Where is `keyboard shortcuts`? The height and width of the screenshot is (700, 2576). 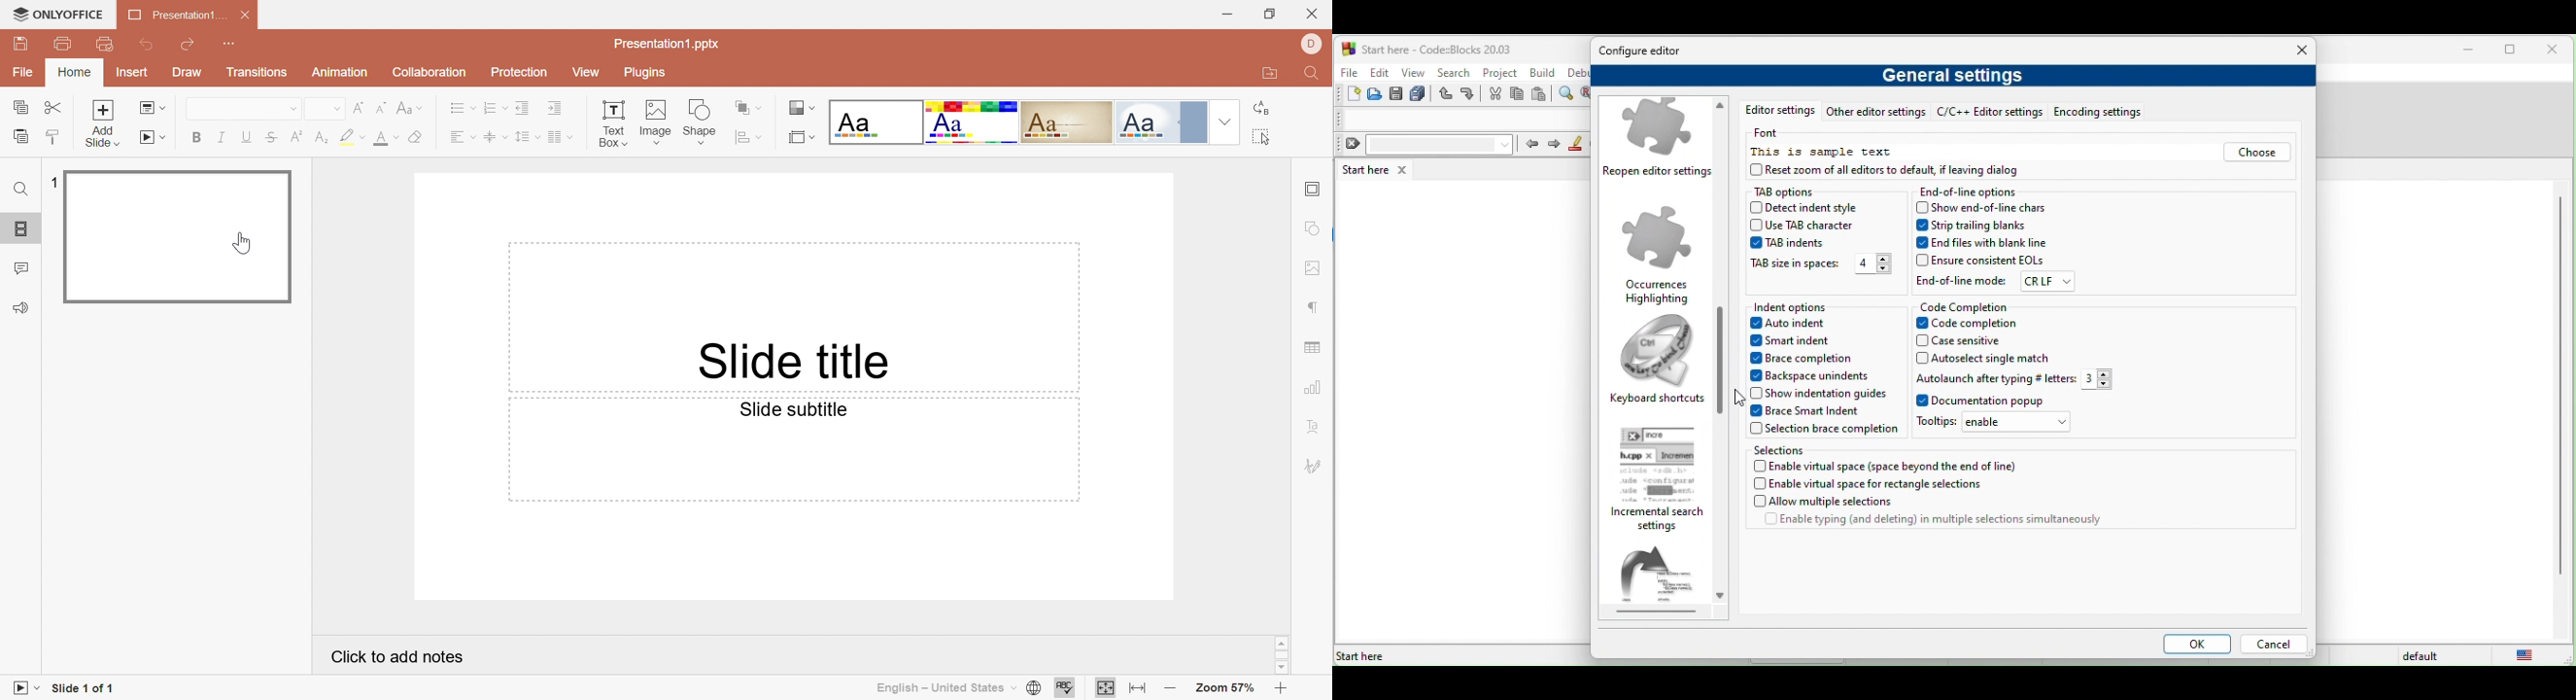 keyboard shortcuts is located at coordinates (1658, 363).